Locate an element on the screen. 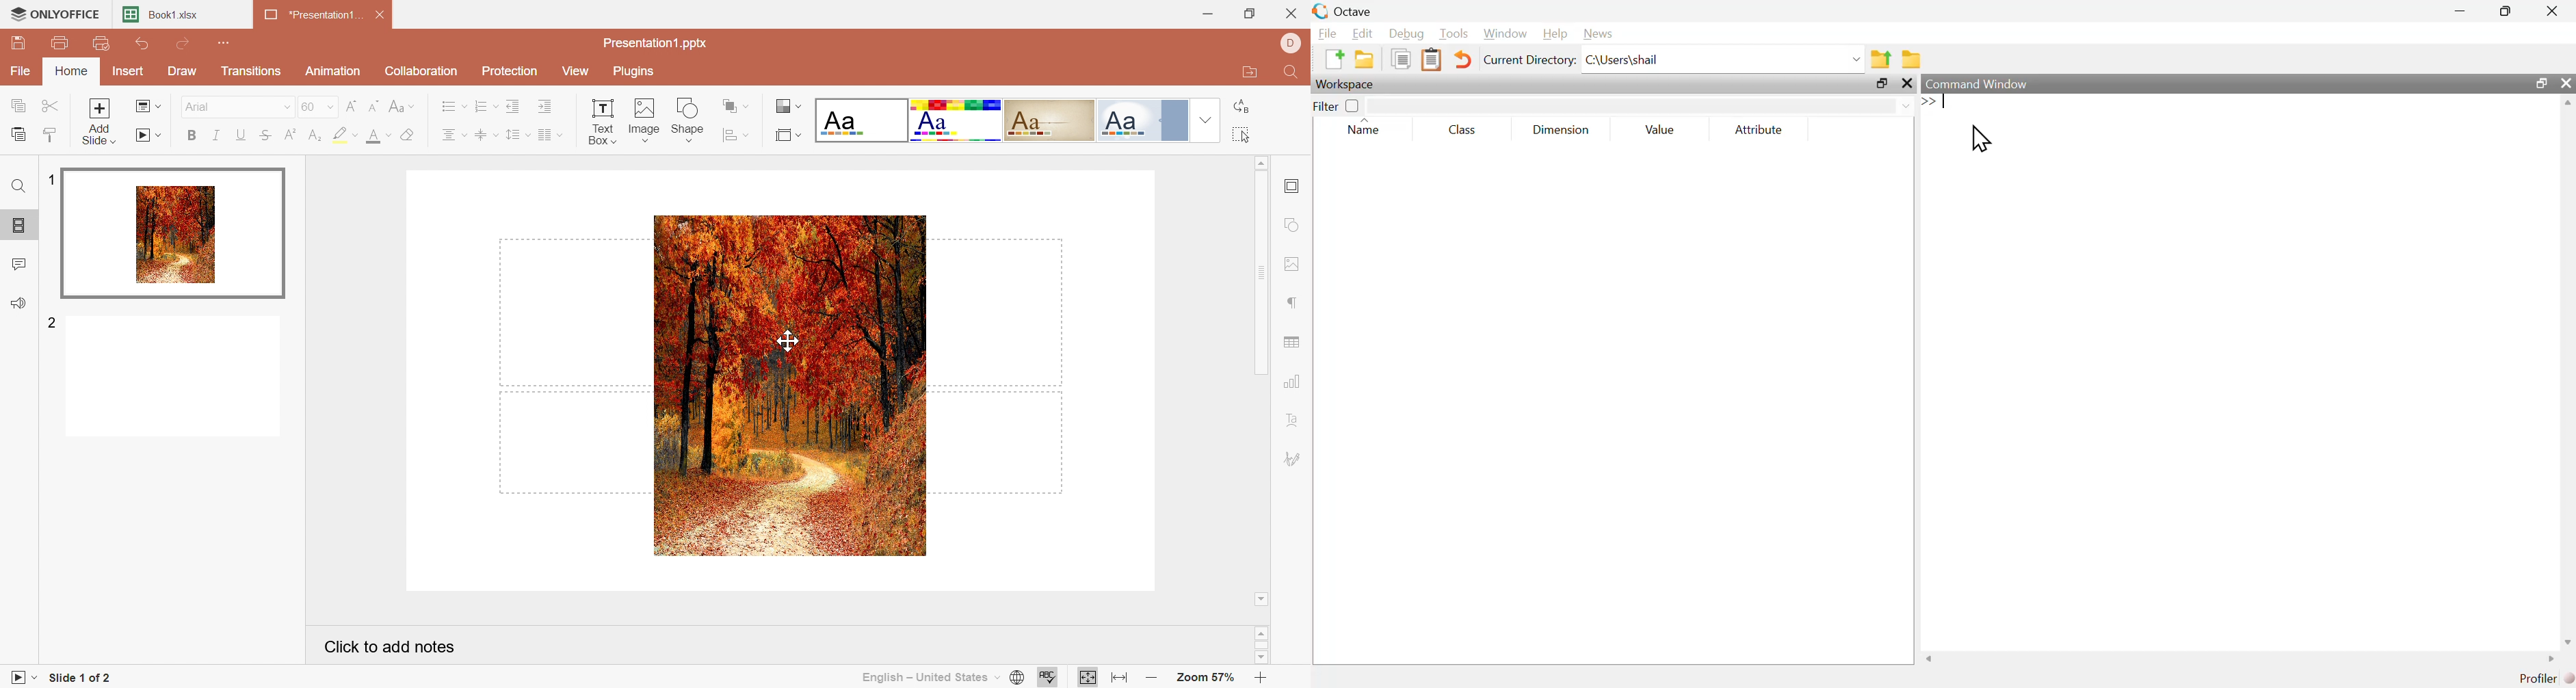 The height and width of the screenshot is (700, 2576). Transitions is located at coordinates (252, 72).